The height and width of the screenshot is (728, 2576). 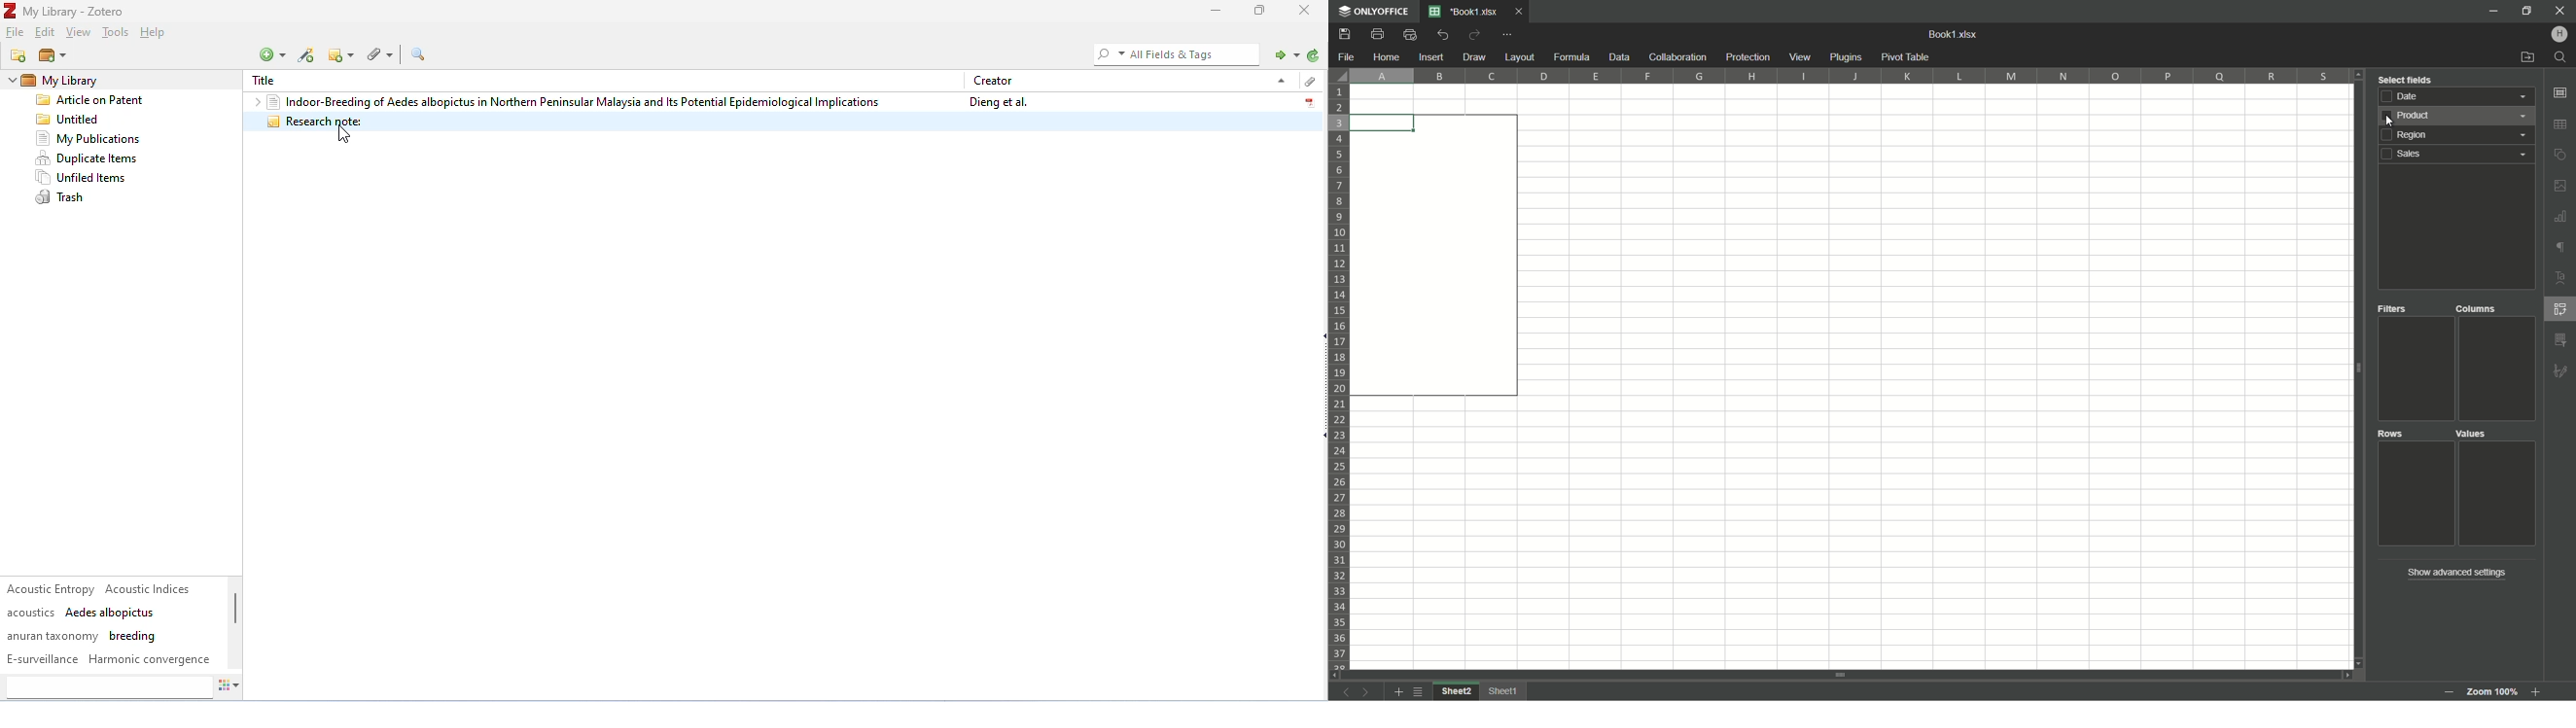 What do you see at coordinates (1397, 692) in the screenshot?
I see `add sheet` at bounding box center [1397, 692].